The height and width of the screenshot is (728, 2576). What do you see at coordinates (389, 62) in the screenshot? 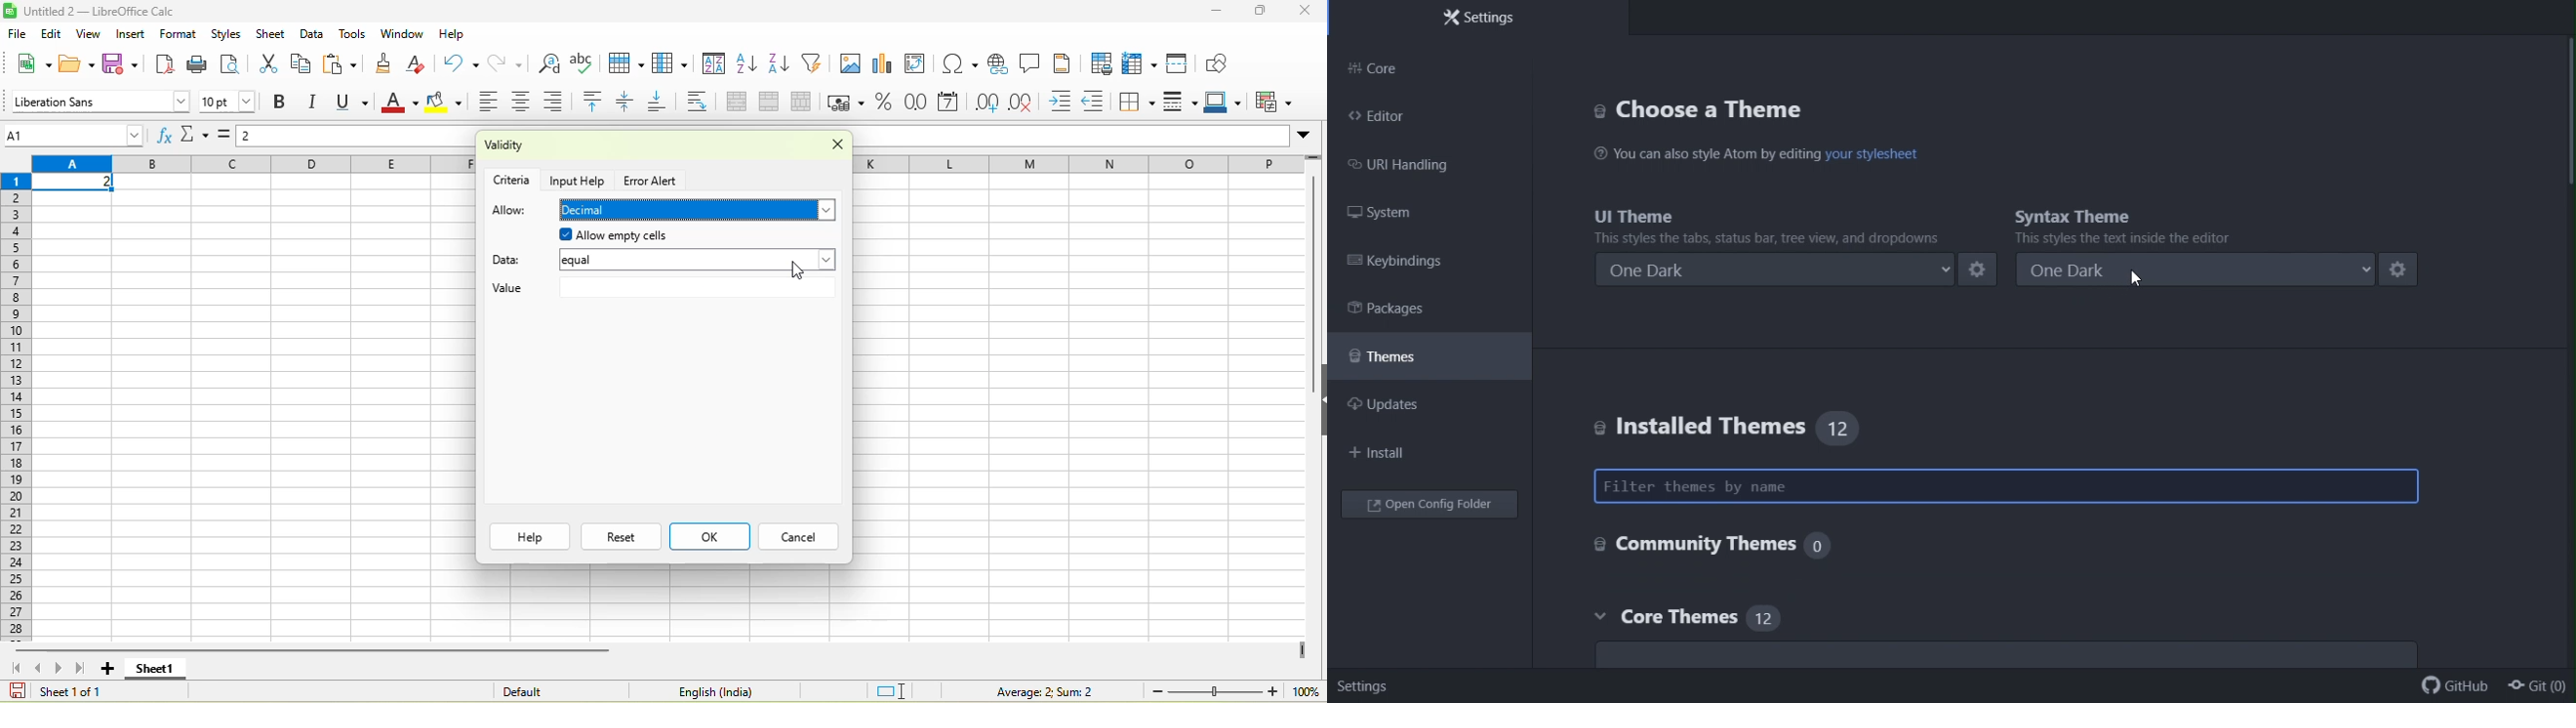
I see `clone formatting` at bounding box center [389, 62].